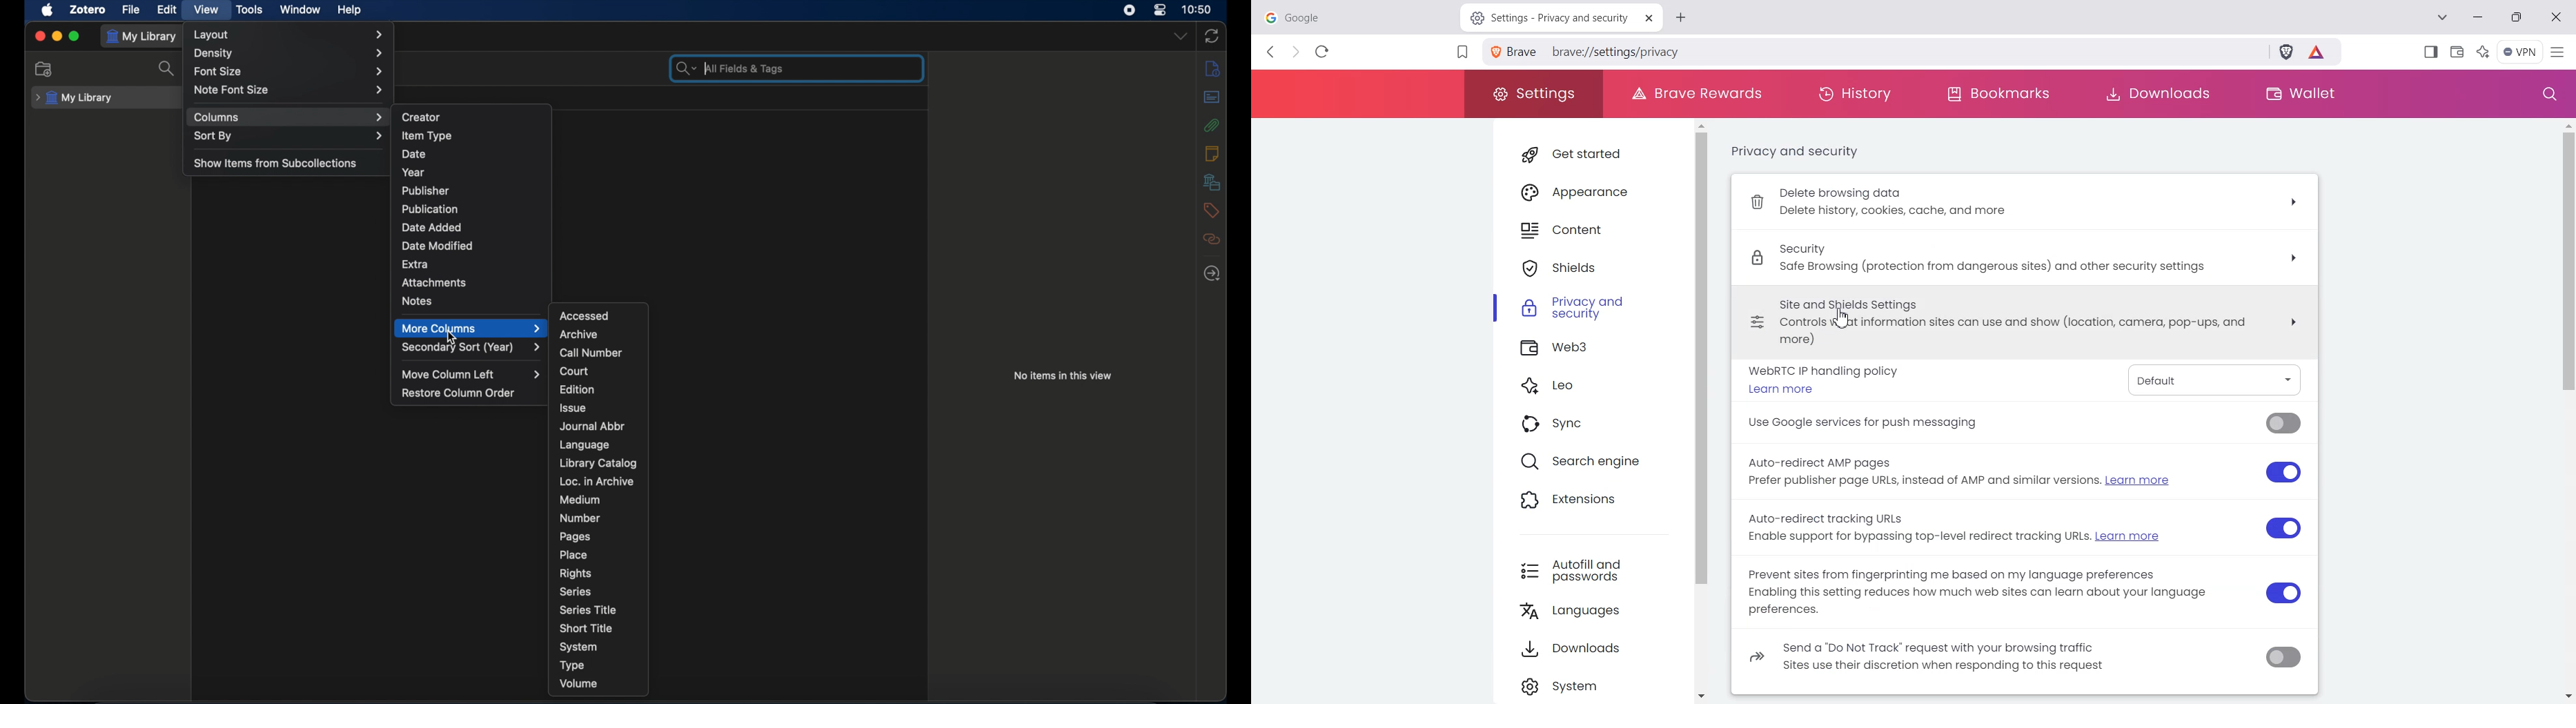  Describe the element at coordinates (471, 329) in the screenshot. I see `more columns` at that location.